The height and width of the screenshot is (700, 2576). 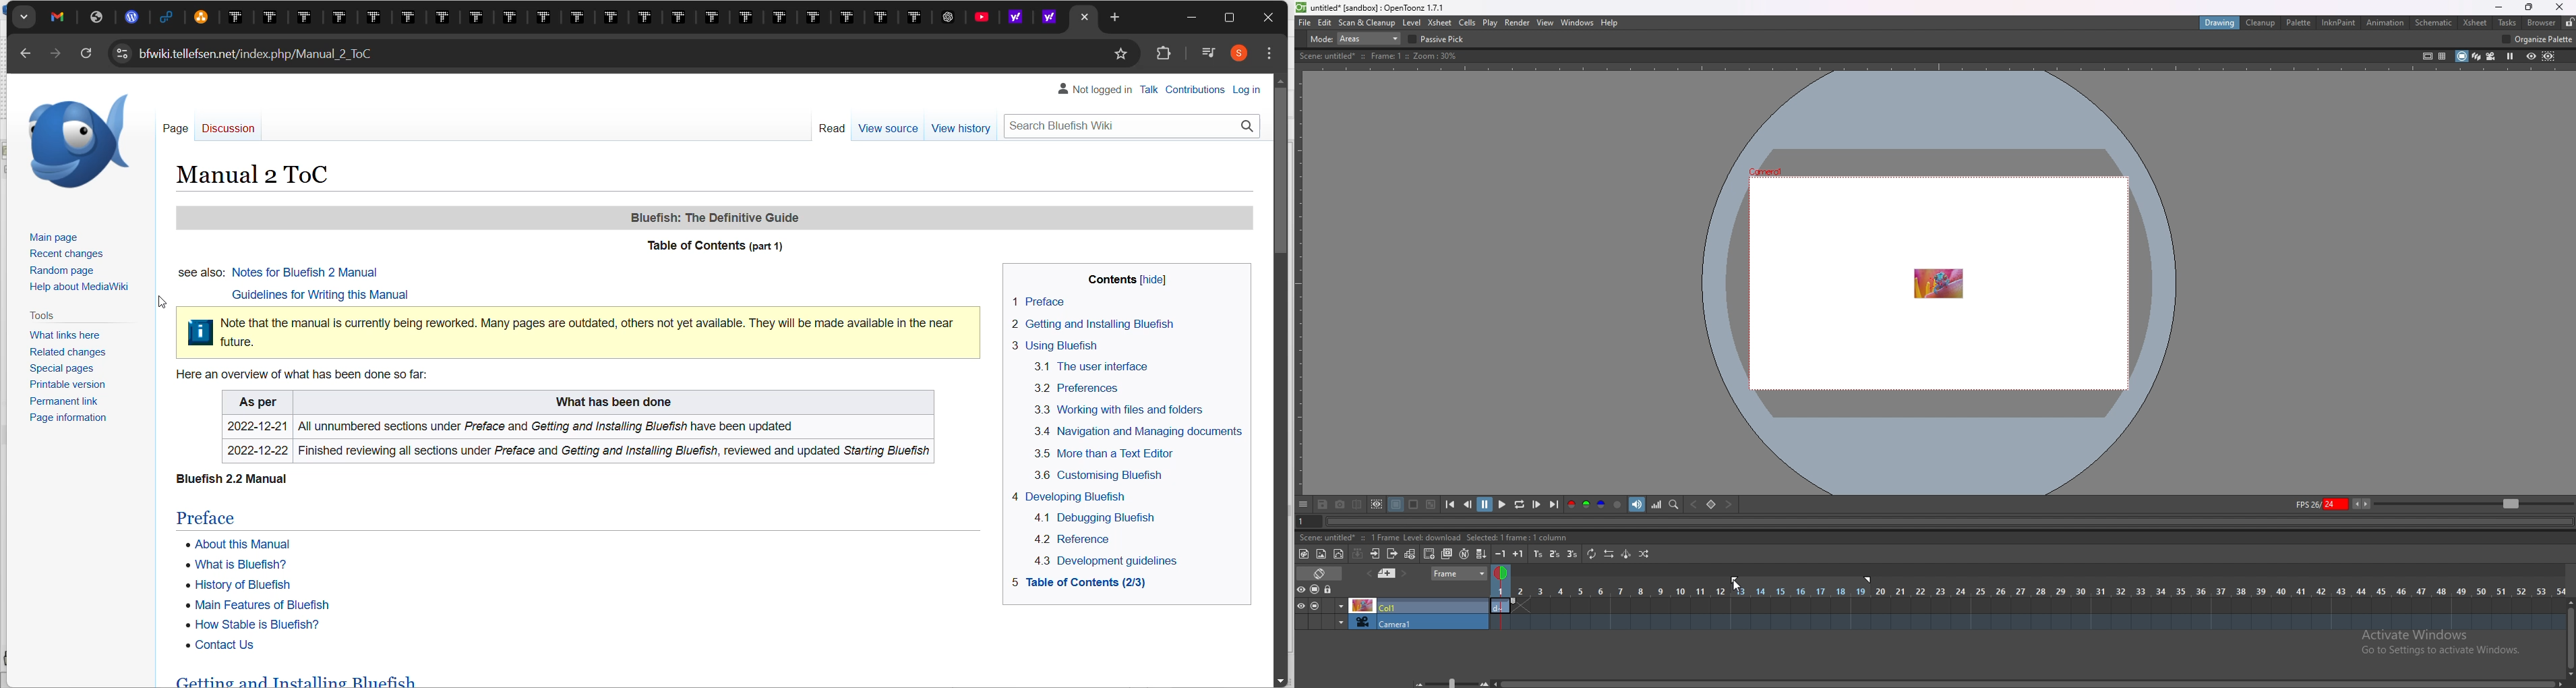 I want to click on Next page, so click(x=61, y=55).